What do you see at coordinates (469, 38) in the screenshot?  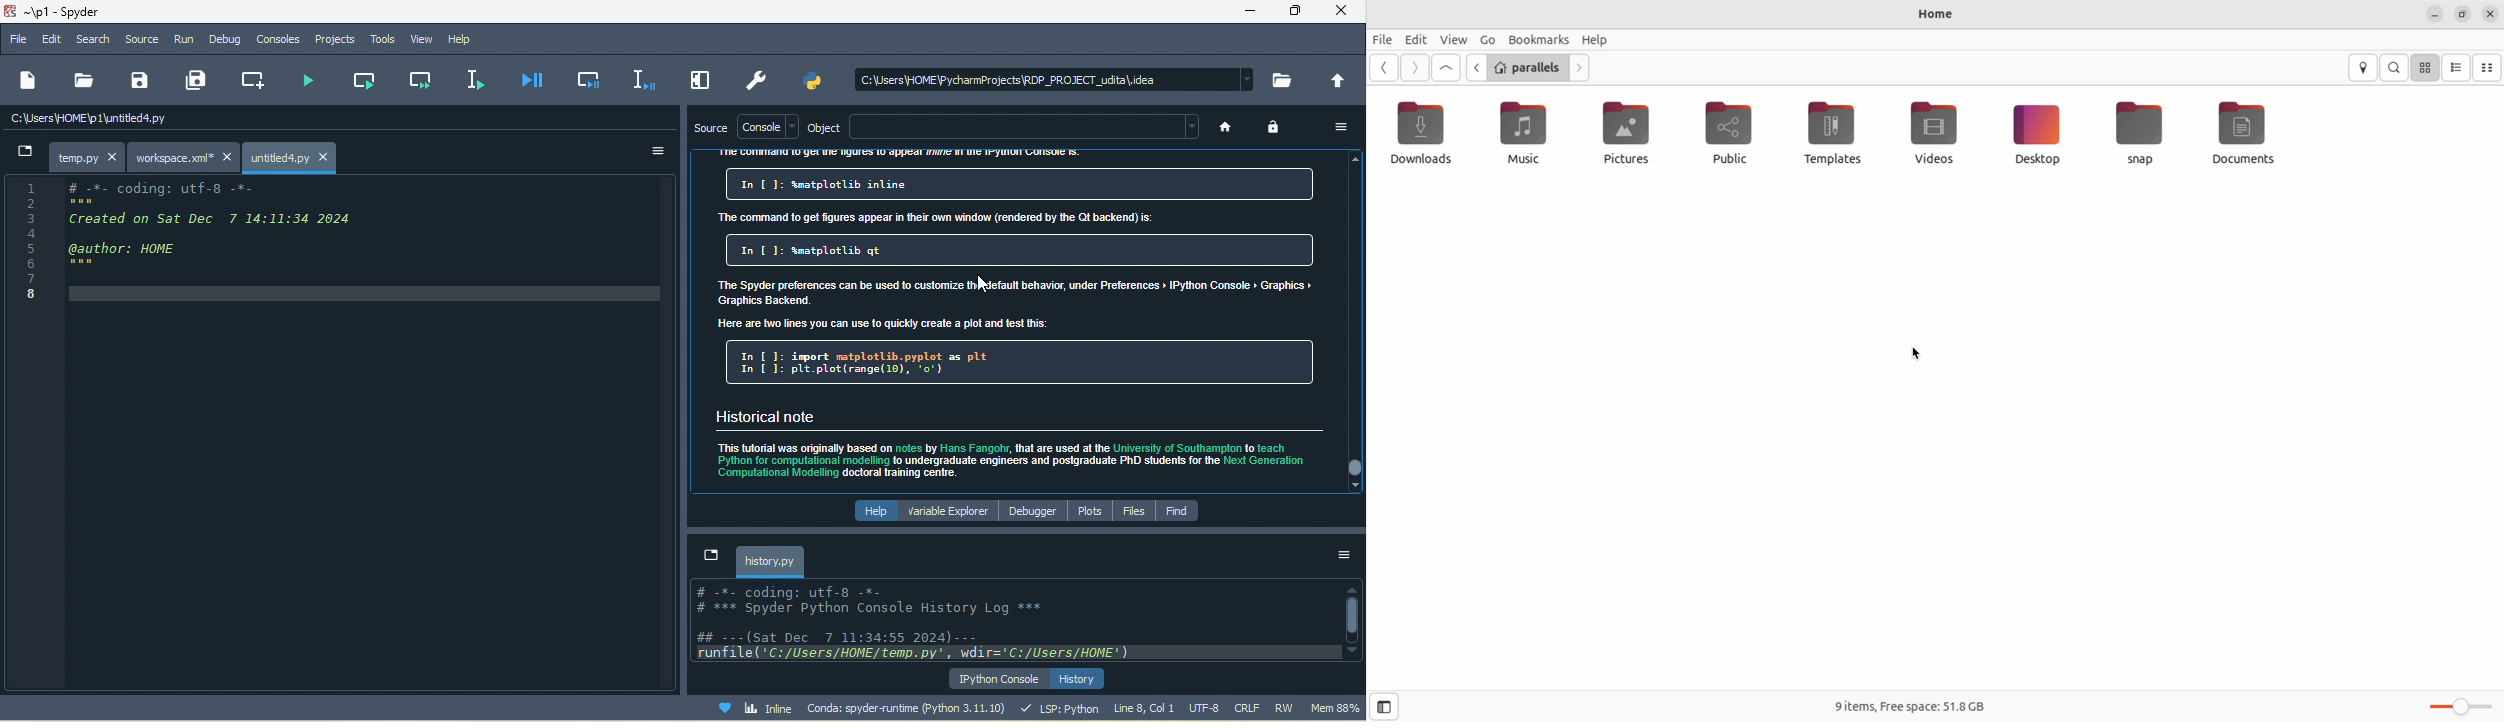 I see `help` at bounding box center [469, 38].